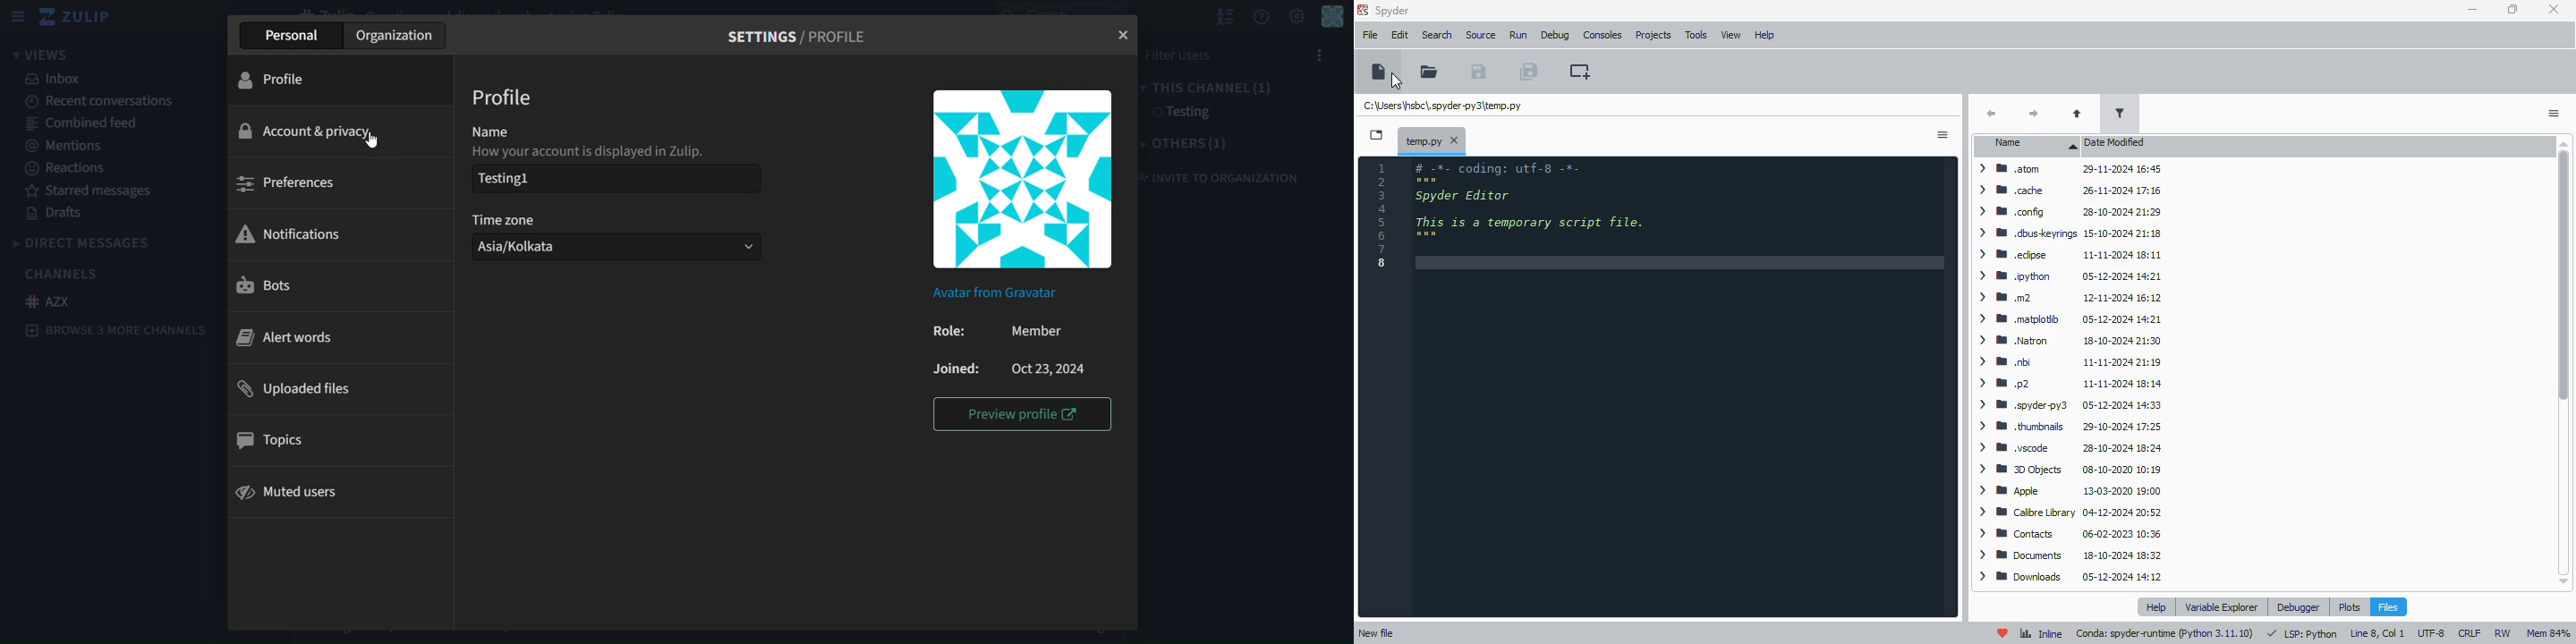 The width and height of the screenshot is (2576, 644). What do you see at coordinates (1478, 71) in the screenshot?
I see `save file` at bounding box center [1478, 71].